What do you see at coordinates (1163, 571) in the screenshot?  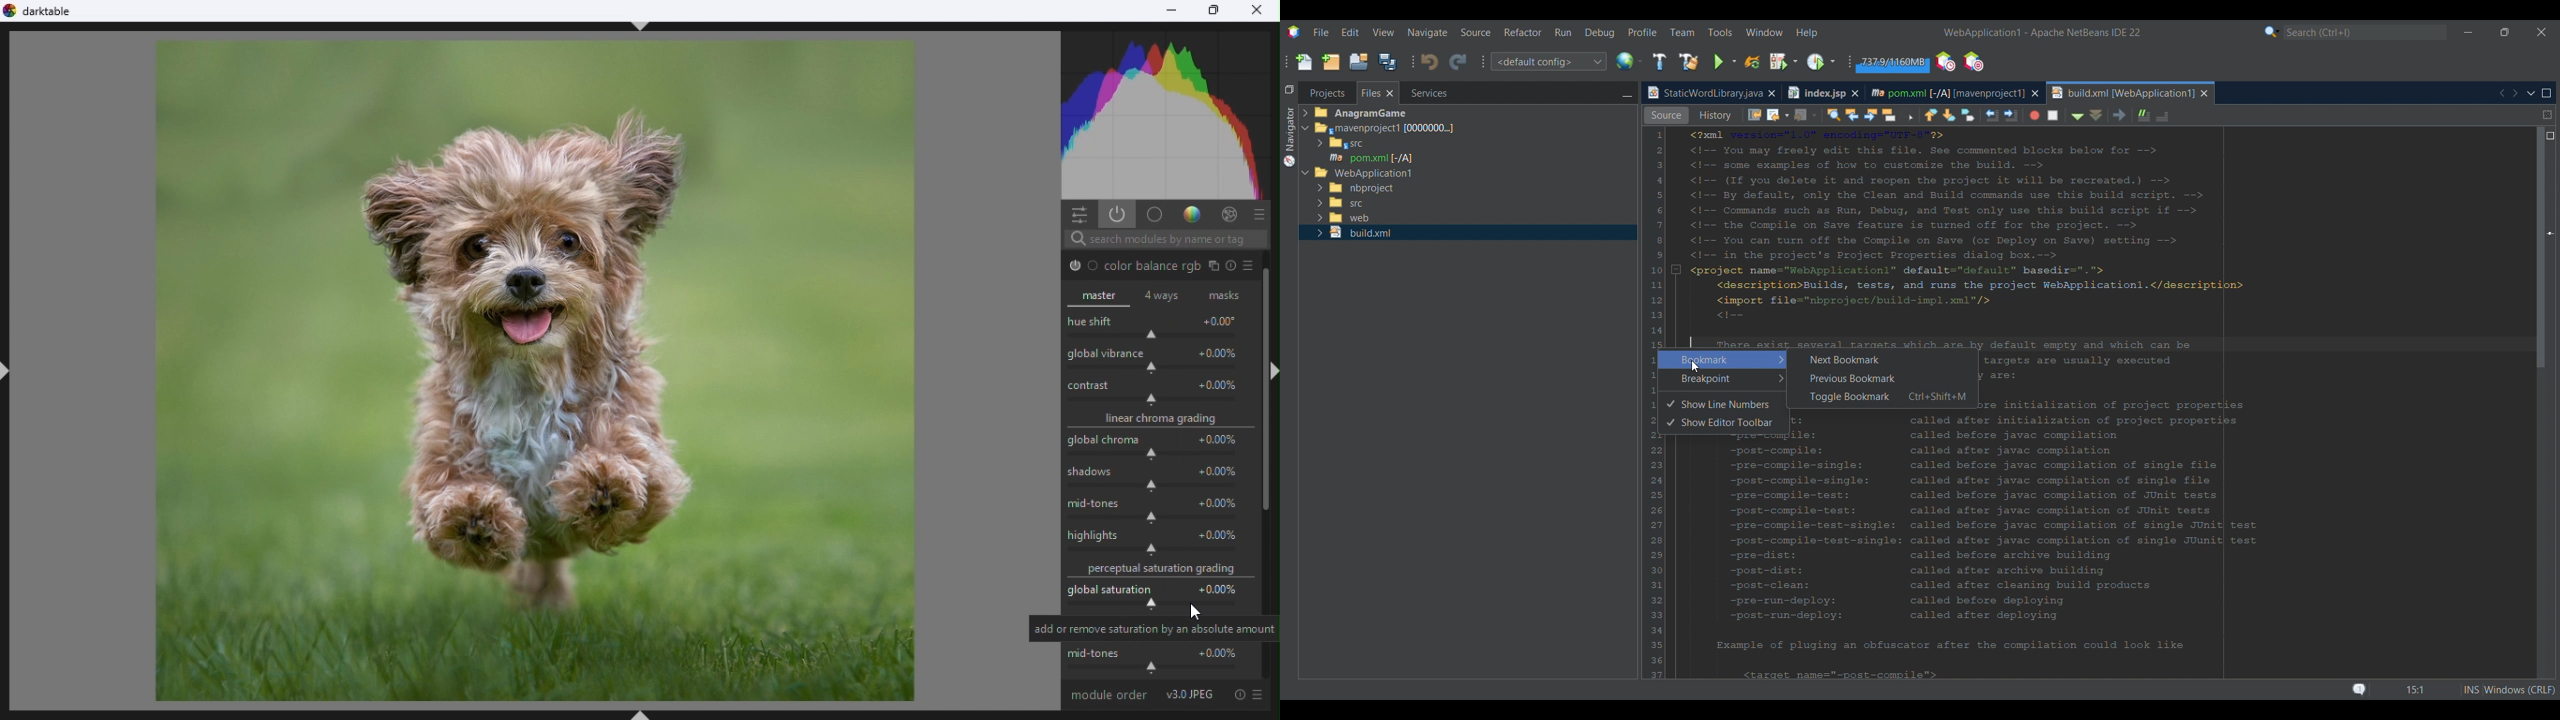 I see `Saturation grading` at bounding box center [1163, 571].